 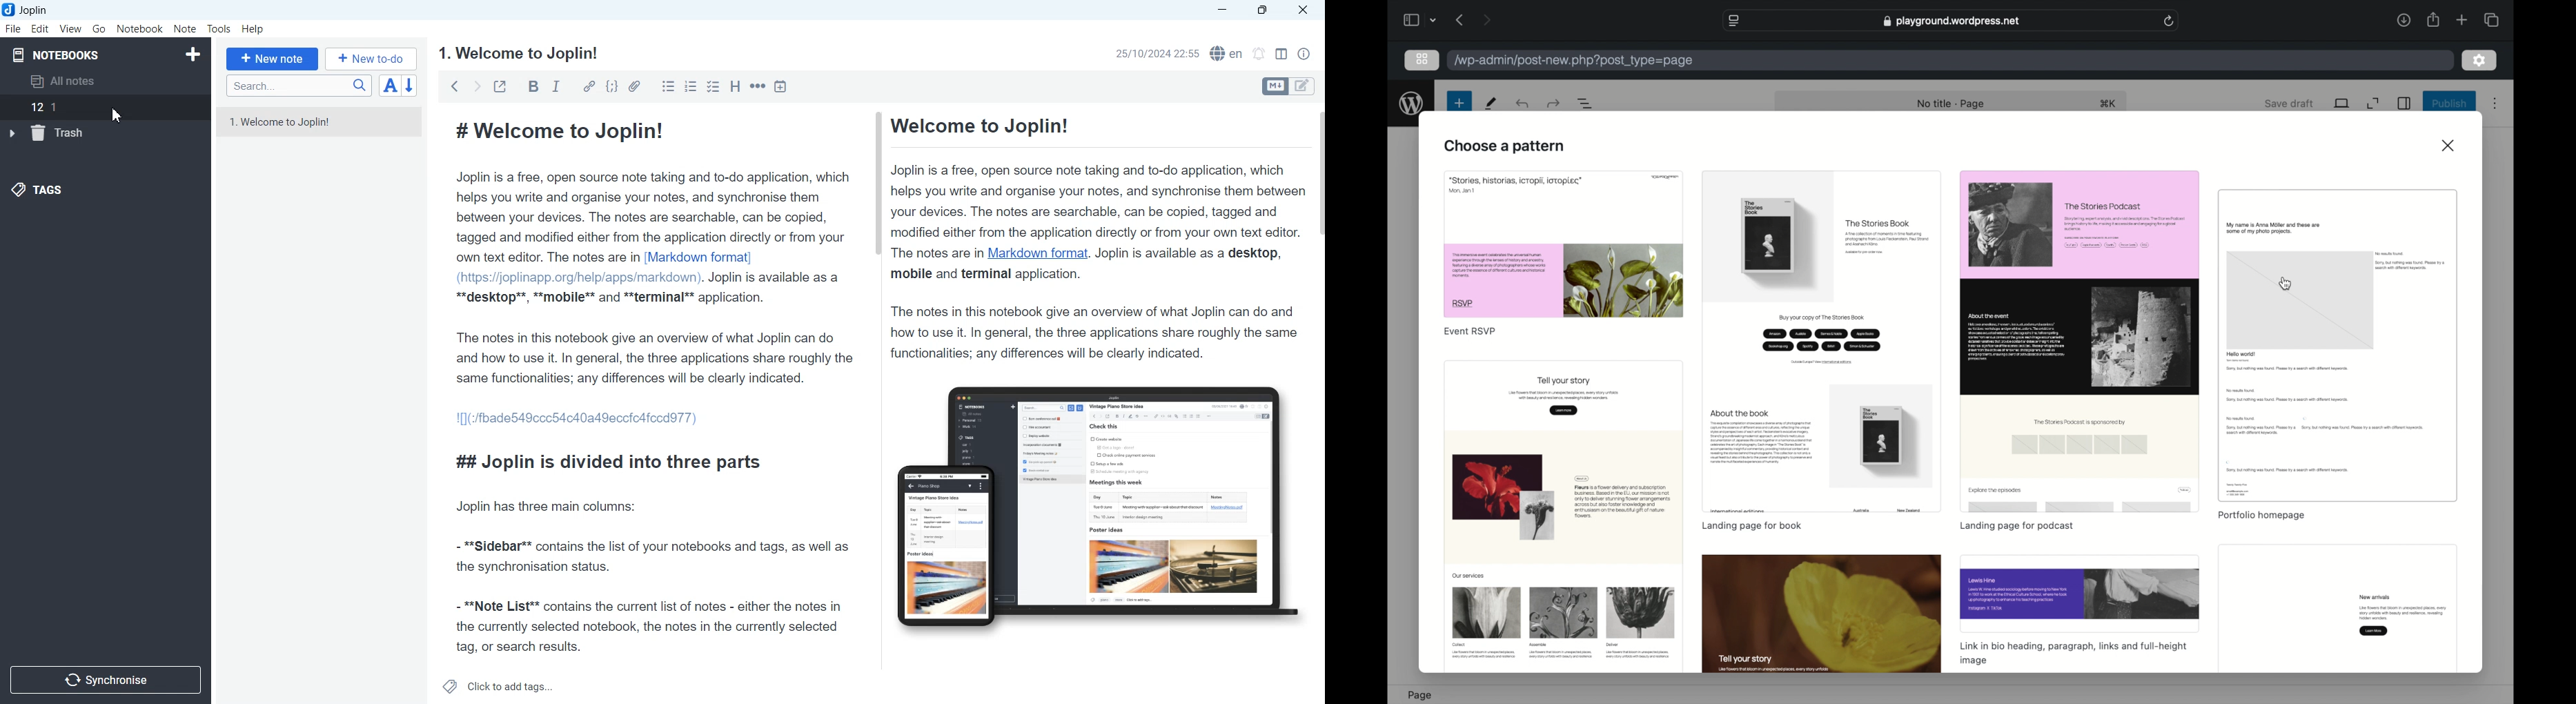 What do you see at coordinates (665, 86) in the screenshot?
I see `Bulleted list` at bounding box center [665, 86].